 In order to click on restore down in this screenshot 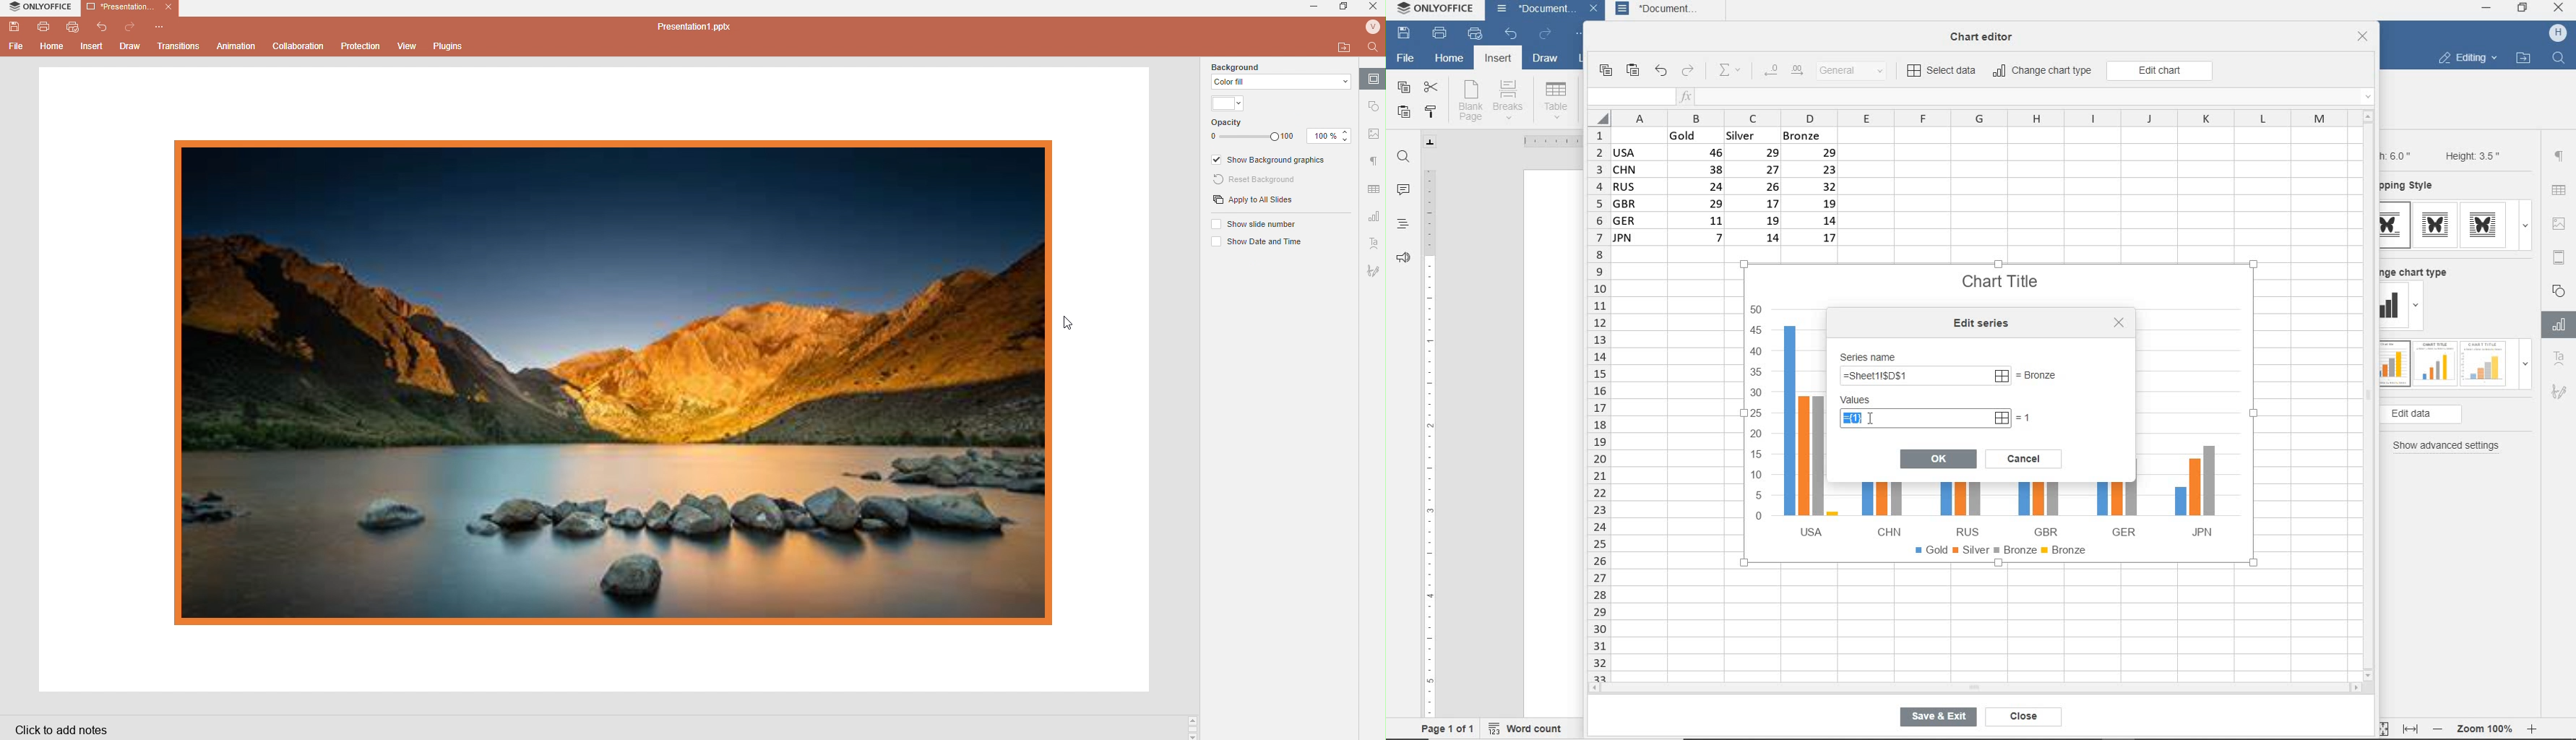, I will do `click(2523, 9)`.